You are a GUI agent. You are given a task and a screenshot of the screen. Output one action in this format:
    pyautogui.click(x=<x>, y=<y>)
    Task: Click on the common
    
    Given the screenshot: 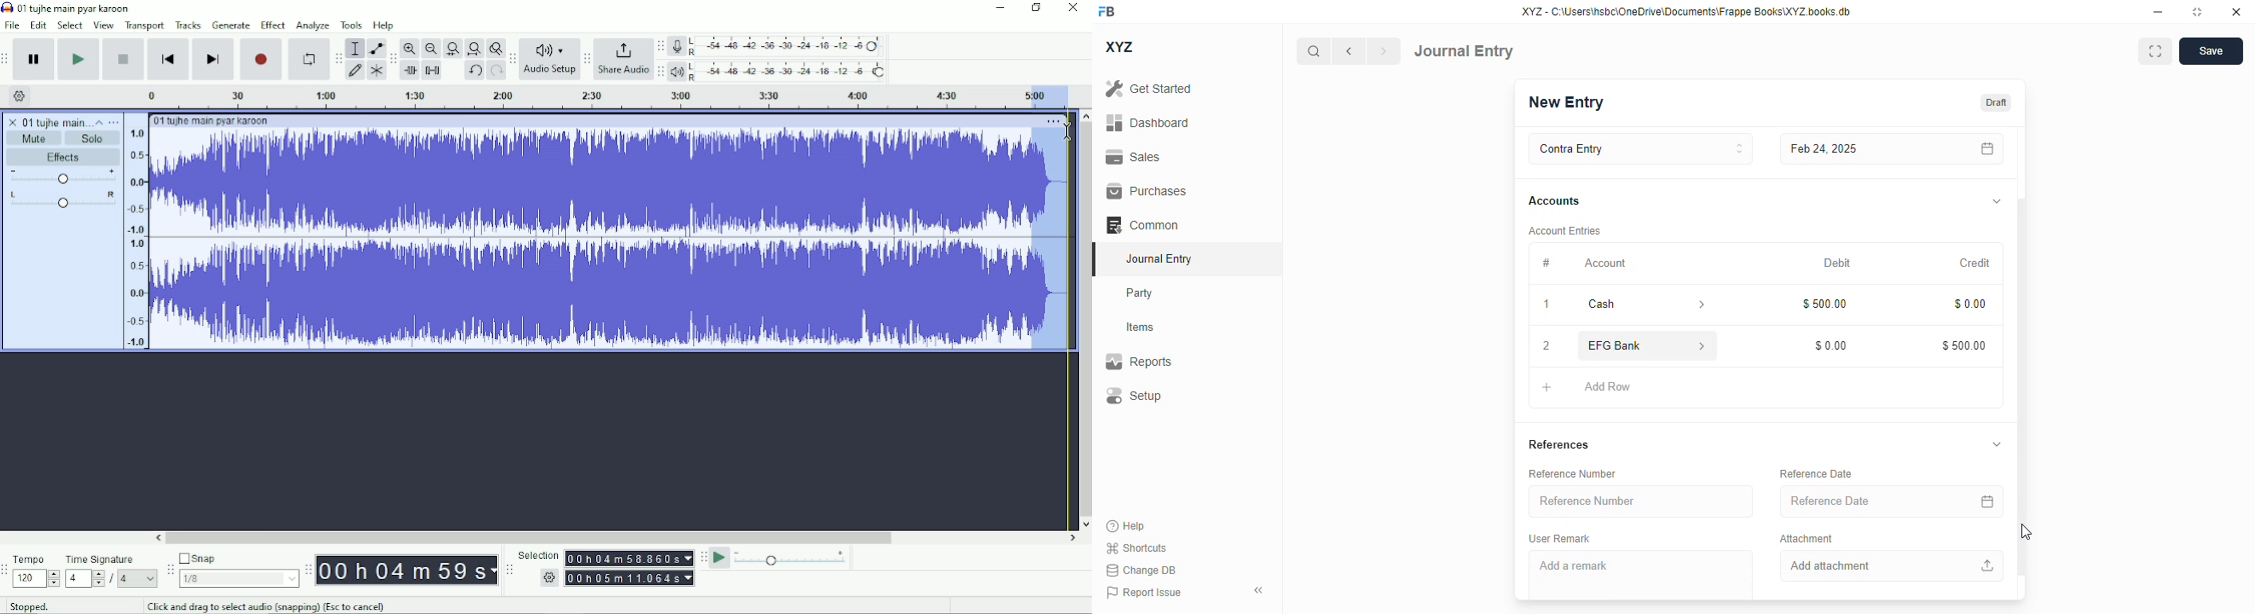 What is the action you would take?
    pyautogui.click(x=1142, y=224)
    